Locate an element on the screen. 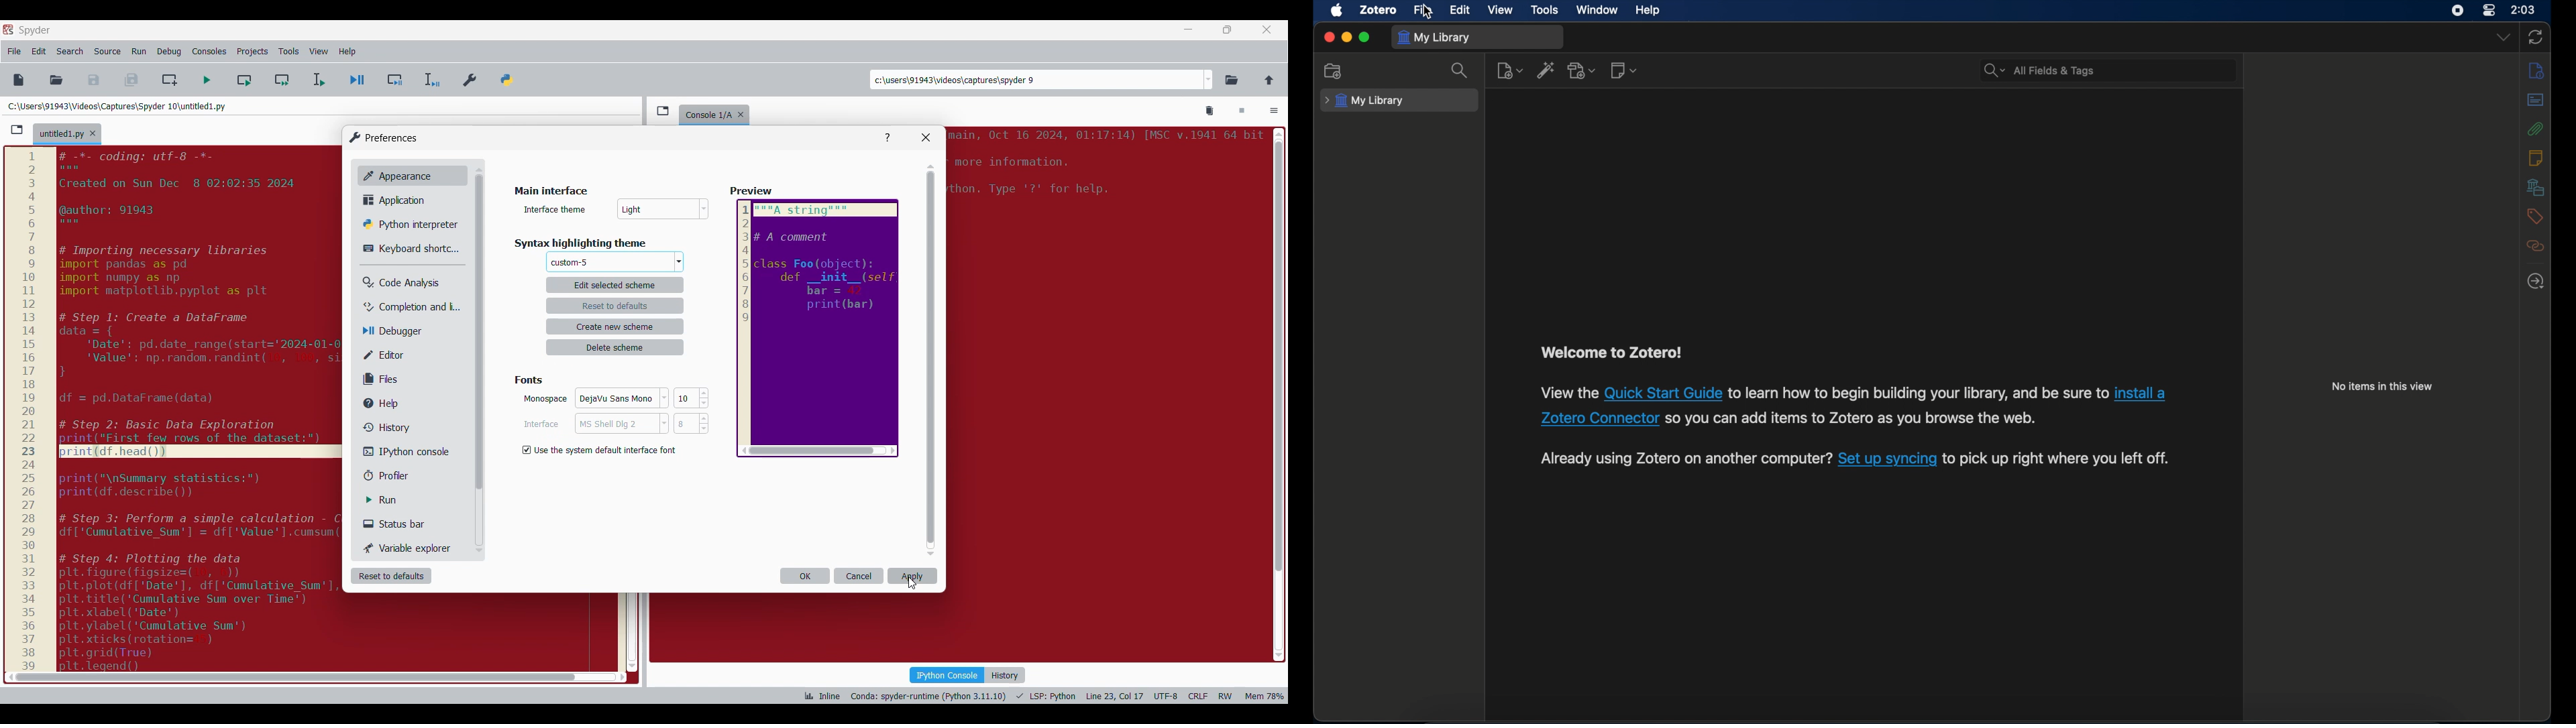 Image resolution: width=2576 pixels, height=728 pixels. Apply is located at coordinates (912, 576).